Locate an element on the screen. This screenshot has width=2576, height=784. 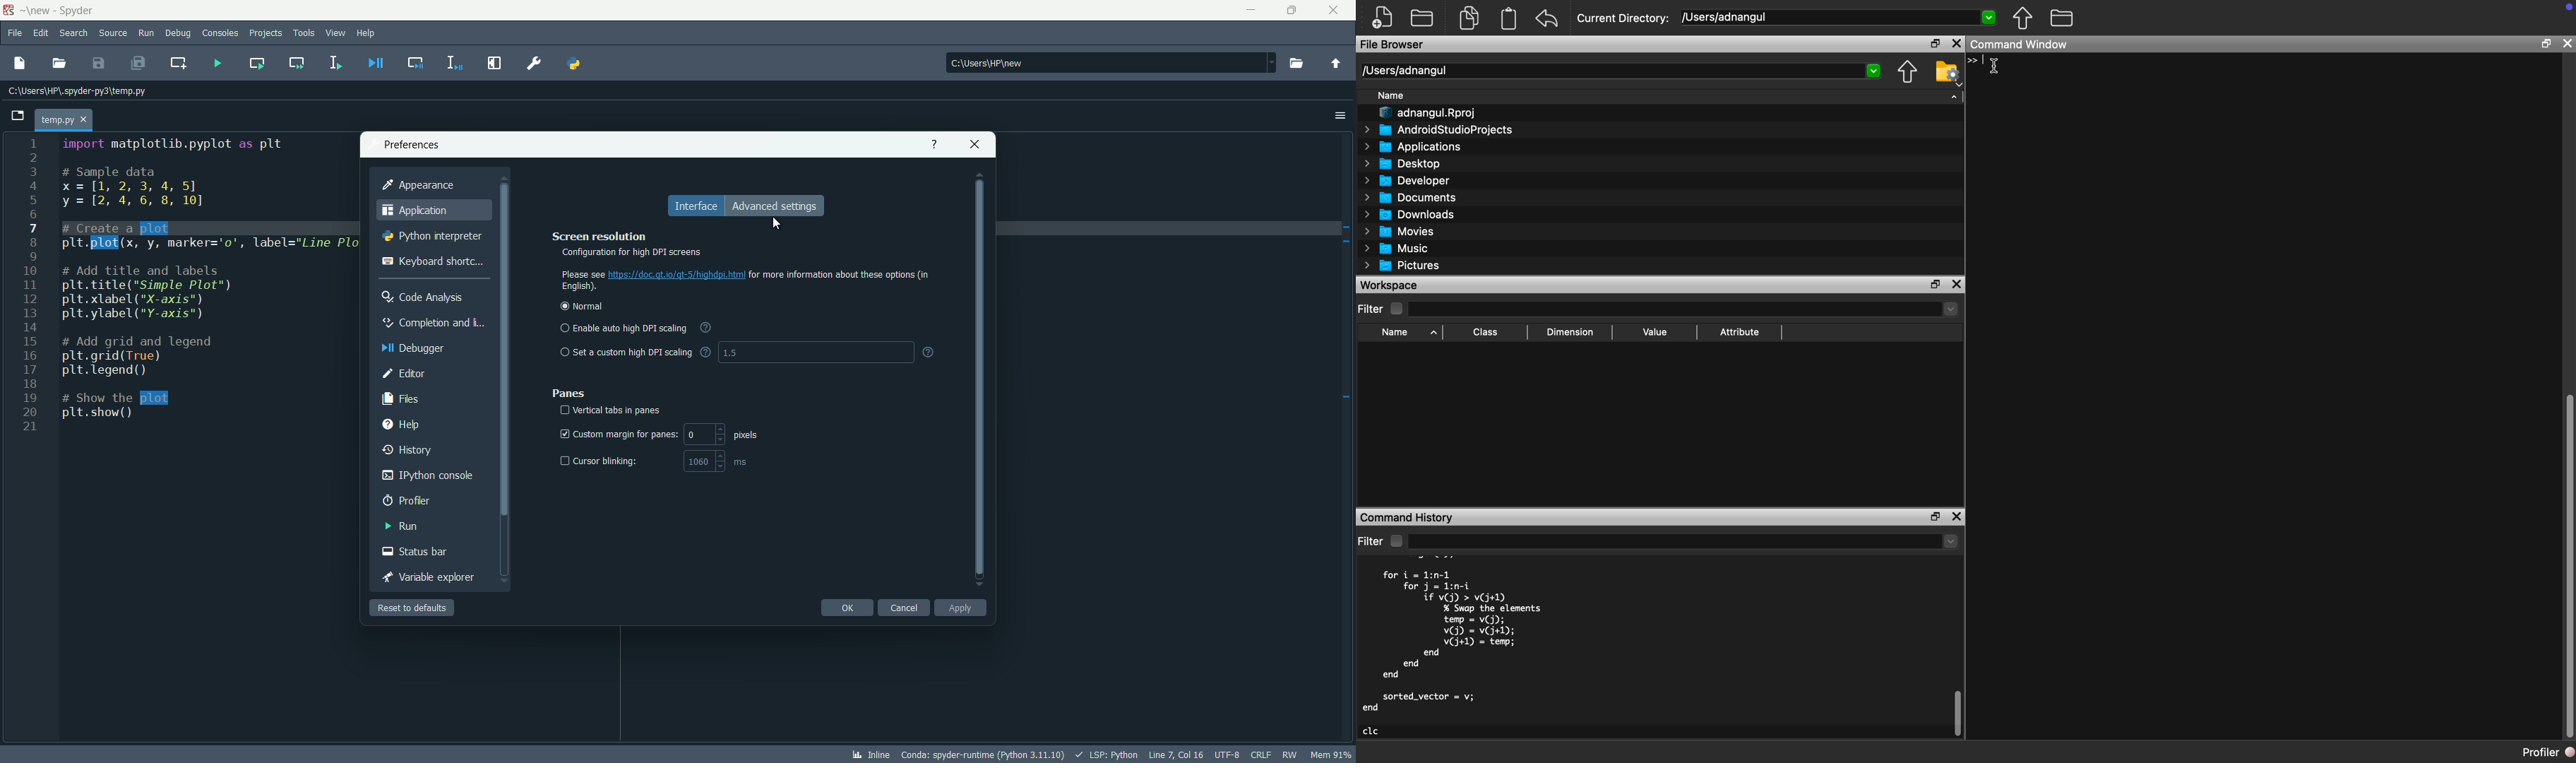
close is located at coordinates (974, 144).